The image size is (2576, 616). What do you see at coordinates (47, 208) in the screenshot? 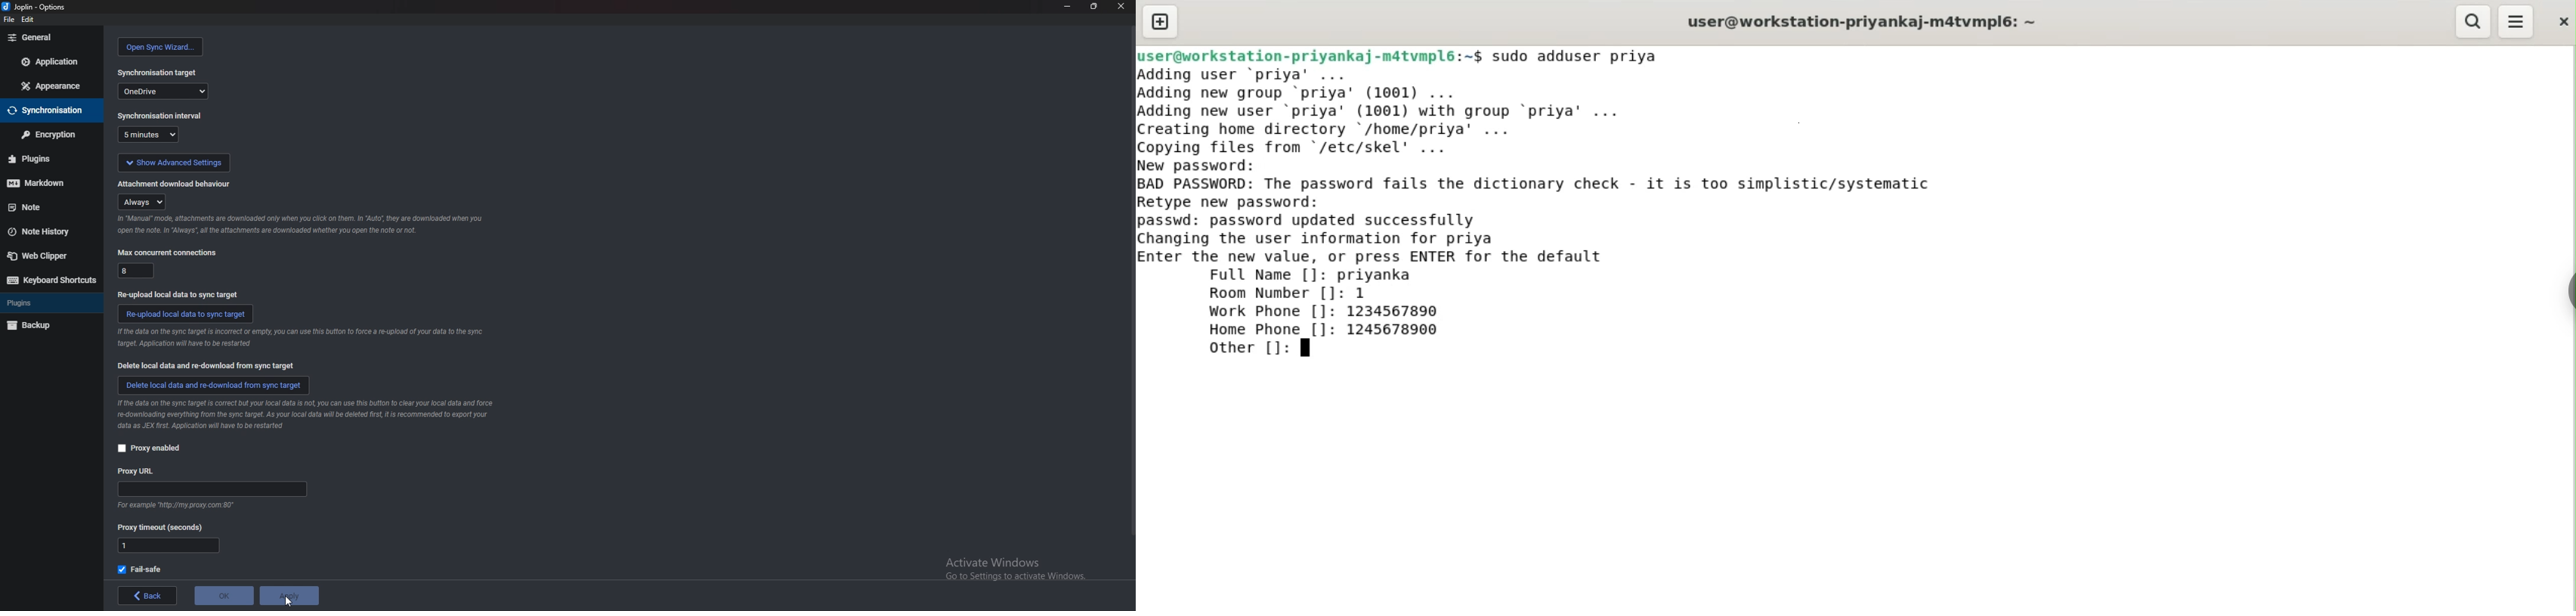
I see `note` at bounding box center [47, 208].